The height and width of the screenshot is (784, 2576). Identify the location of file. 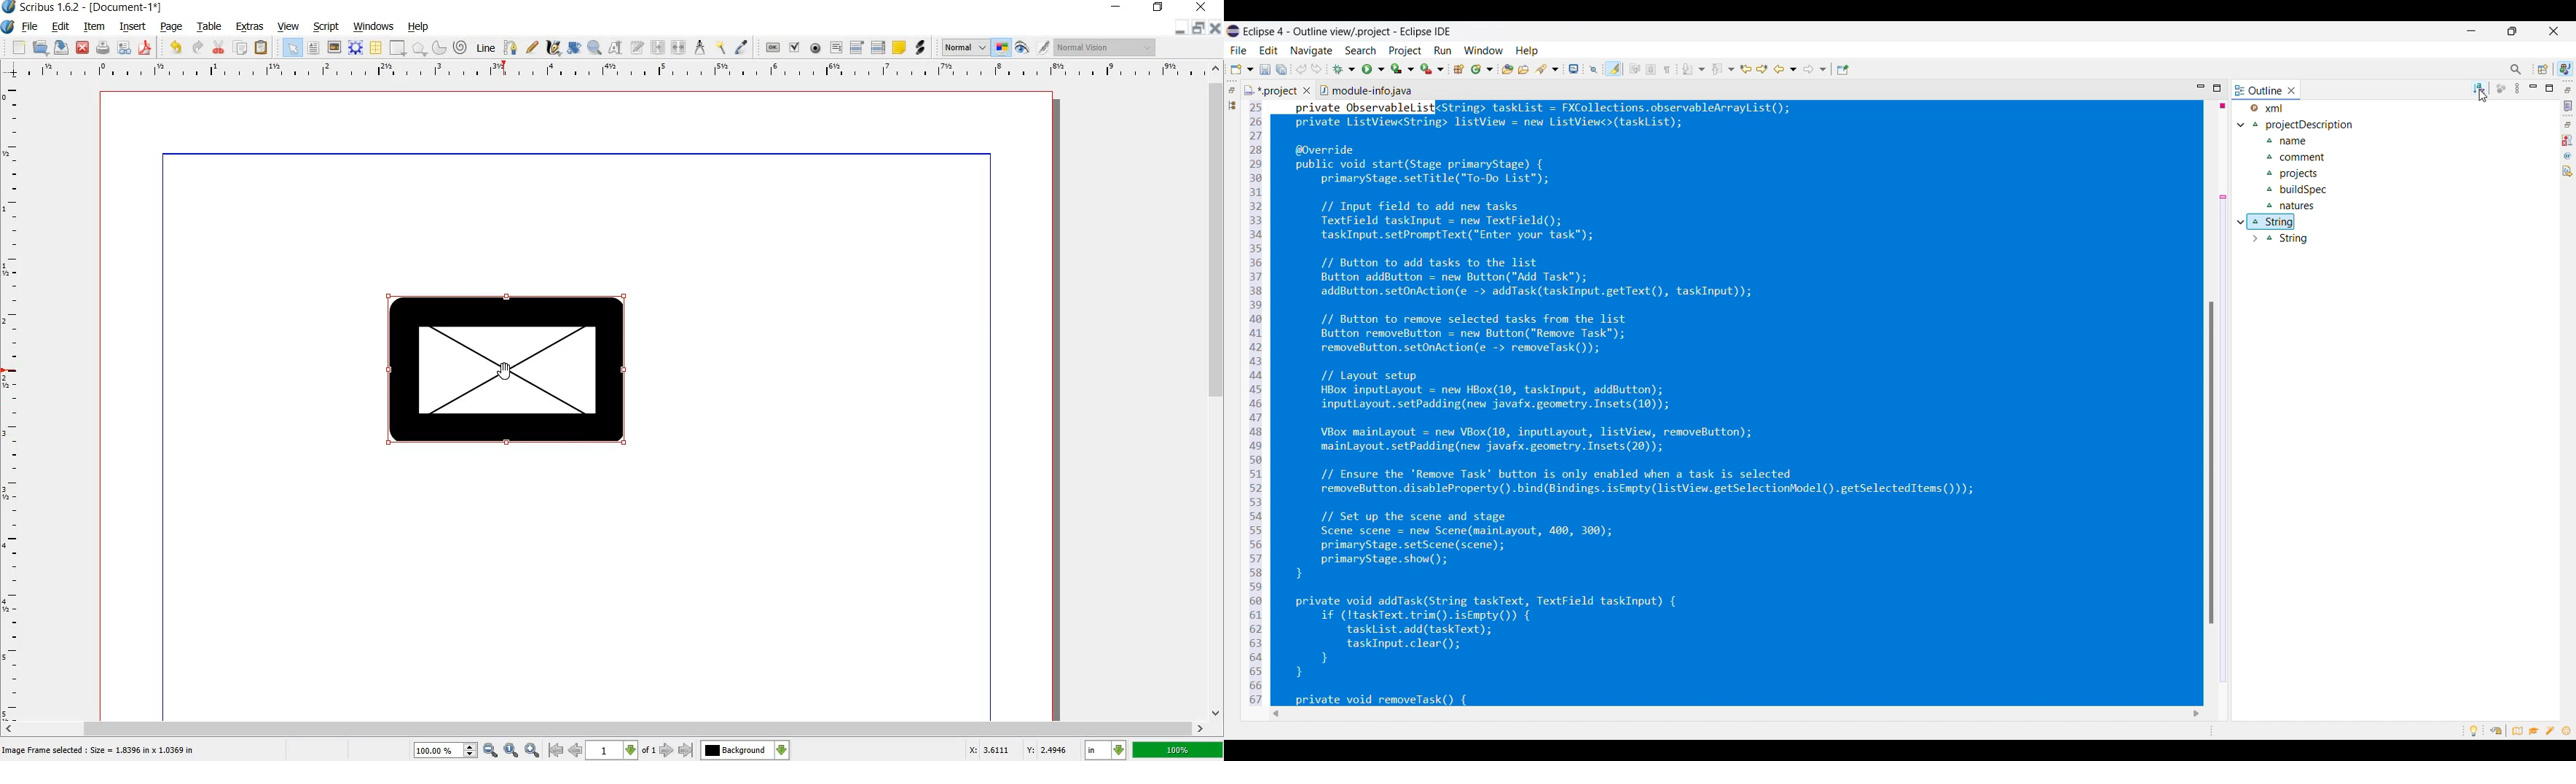
(30, 28).